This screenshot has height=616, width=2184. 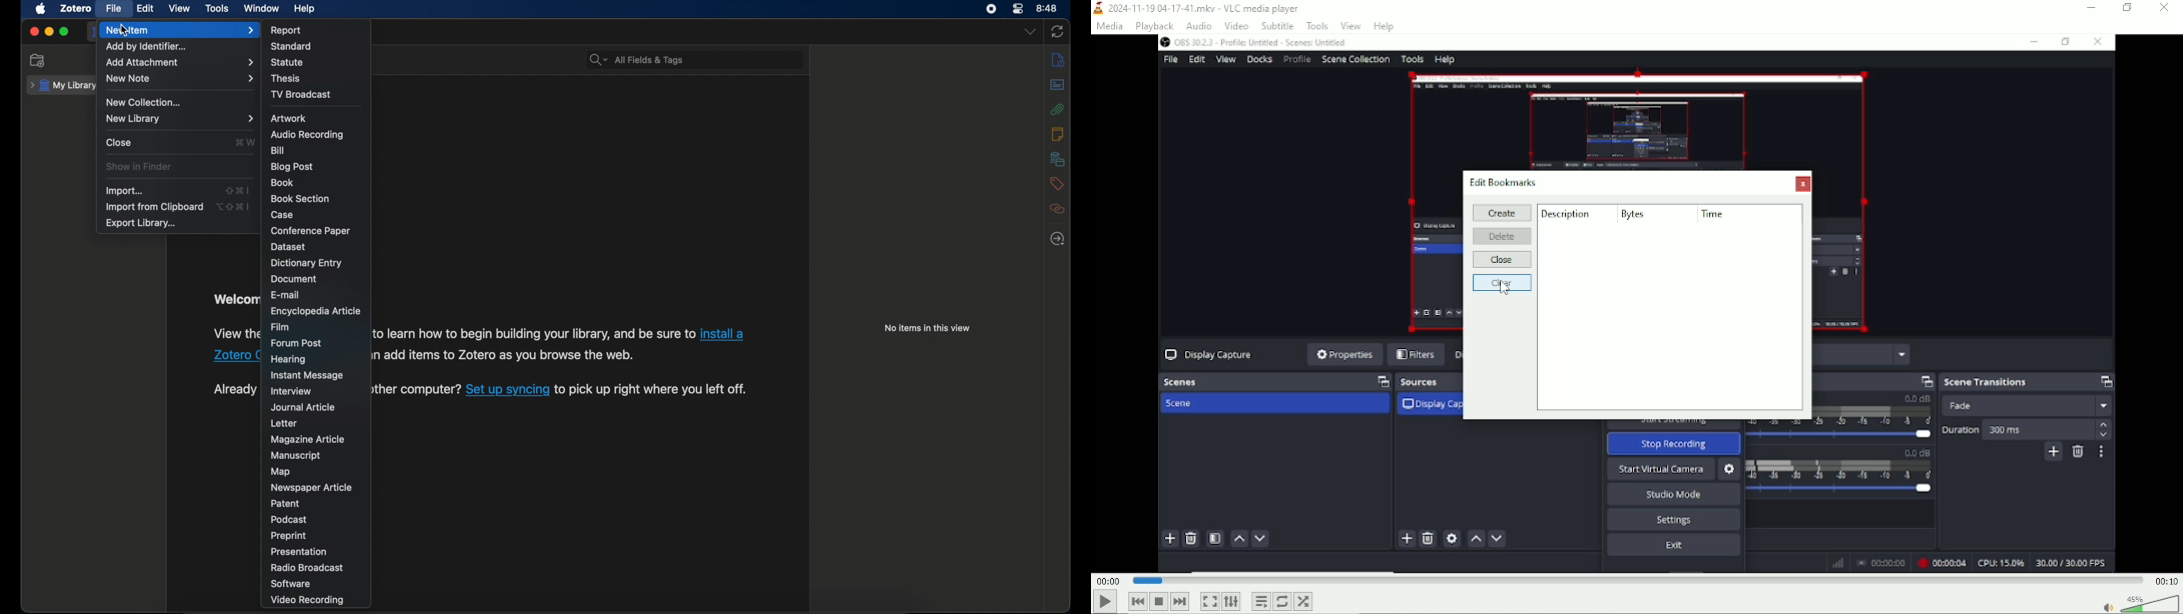 What do you see at coordinates (39, 61) in the screenshot?
I see `new collection` at bounding box center [39, 61].